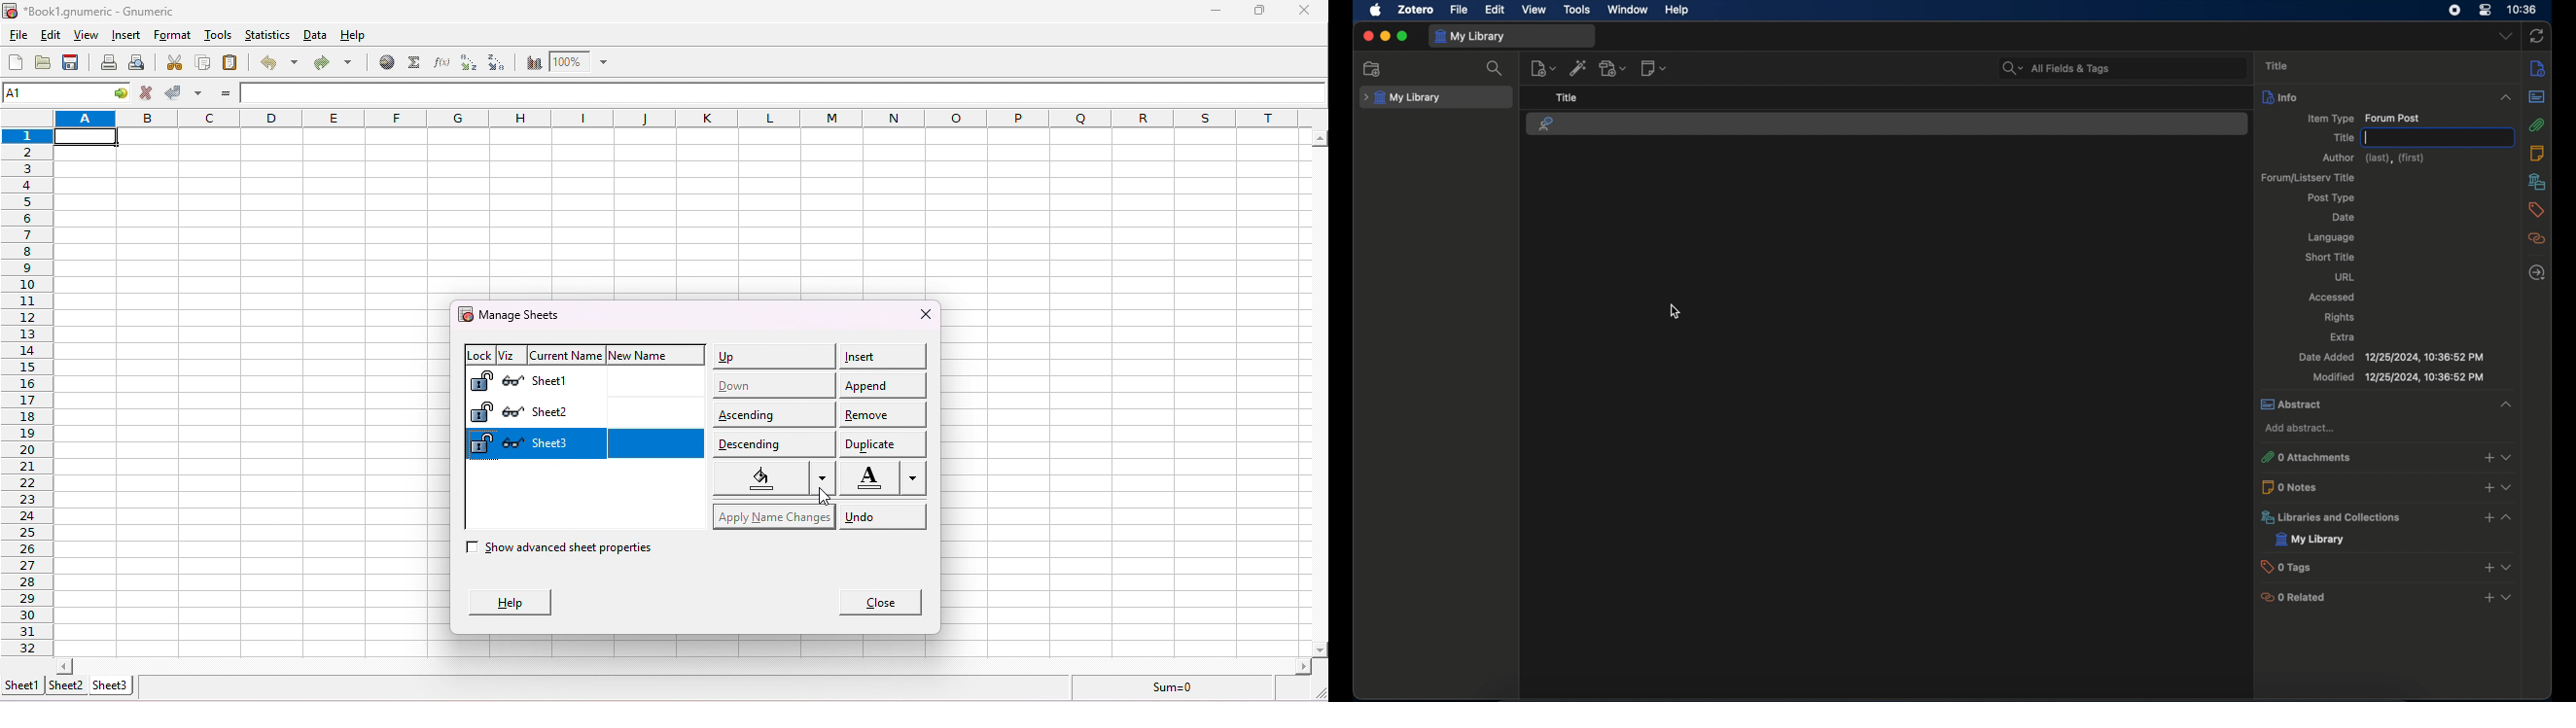 This screenshot has width=2576, height=728. Describe the element at coordinates (85, 35) in the screenshot. I see `view` at that location.